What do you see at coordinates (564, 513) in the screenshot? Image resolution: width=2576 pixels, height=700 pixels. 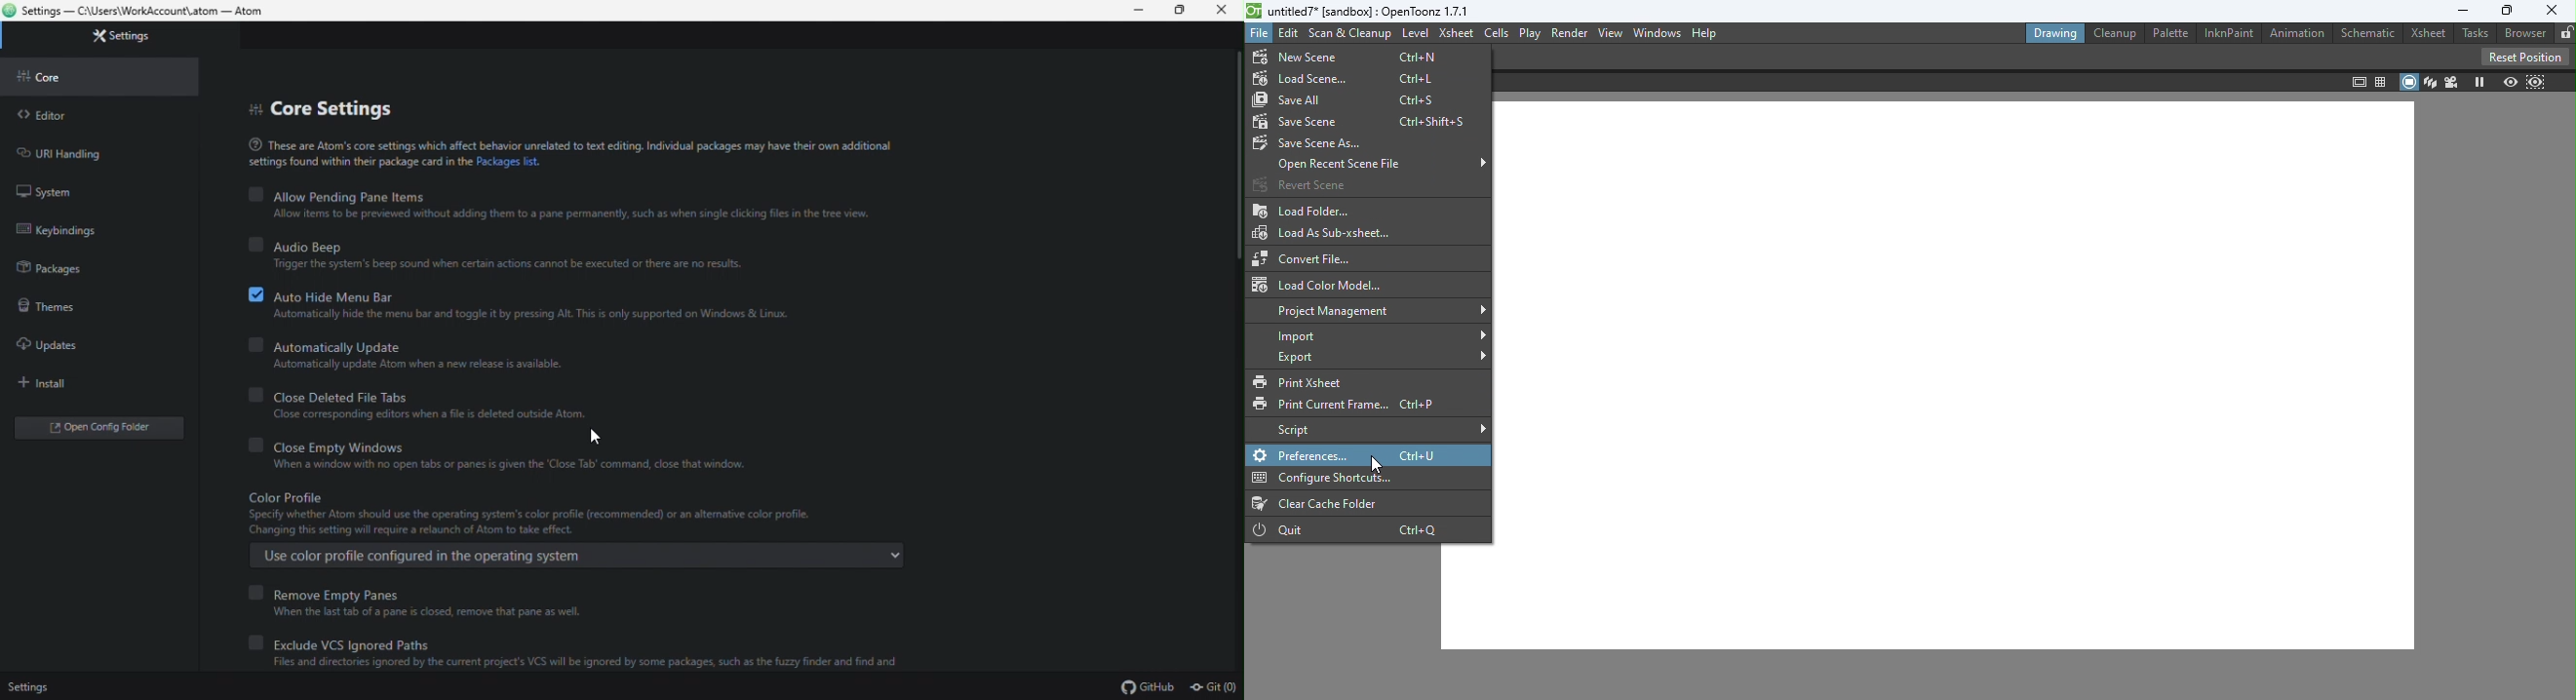 I see `Color profile Specify whether Atom should use the operating system's color profile (recommended) or an alternative color profile. Changing this setting will require a relaunch of Atom to take effect.` at bounding box center [564, 513].